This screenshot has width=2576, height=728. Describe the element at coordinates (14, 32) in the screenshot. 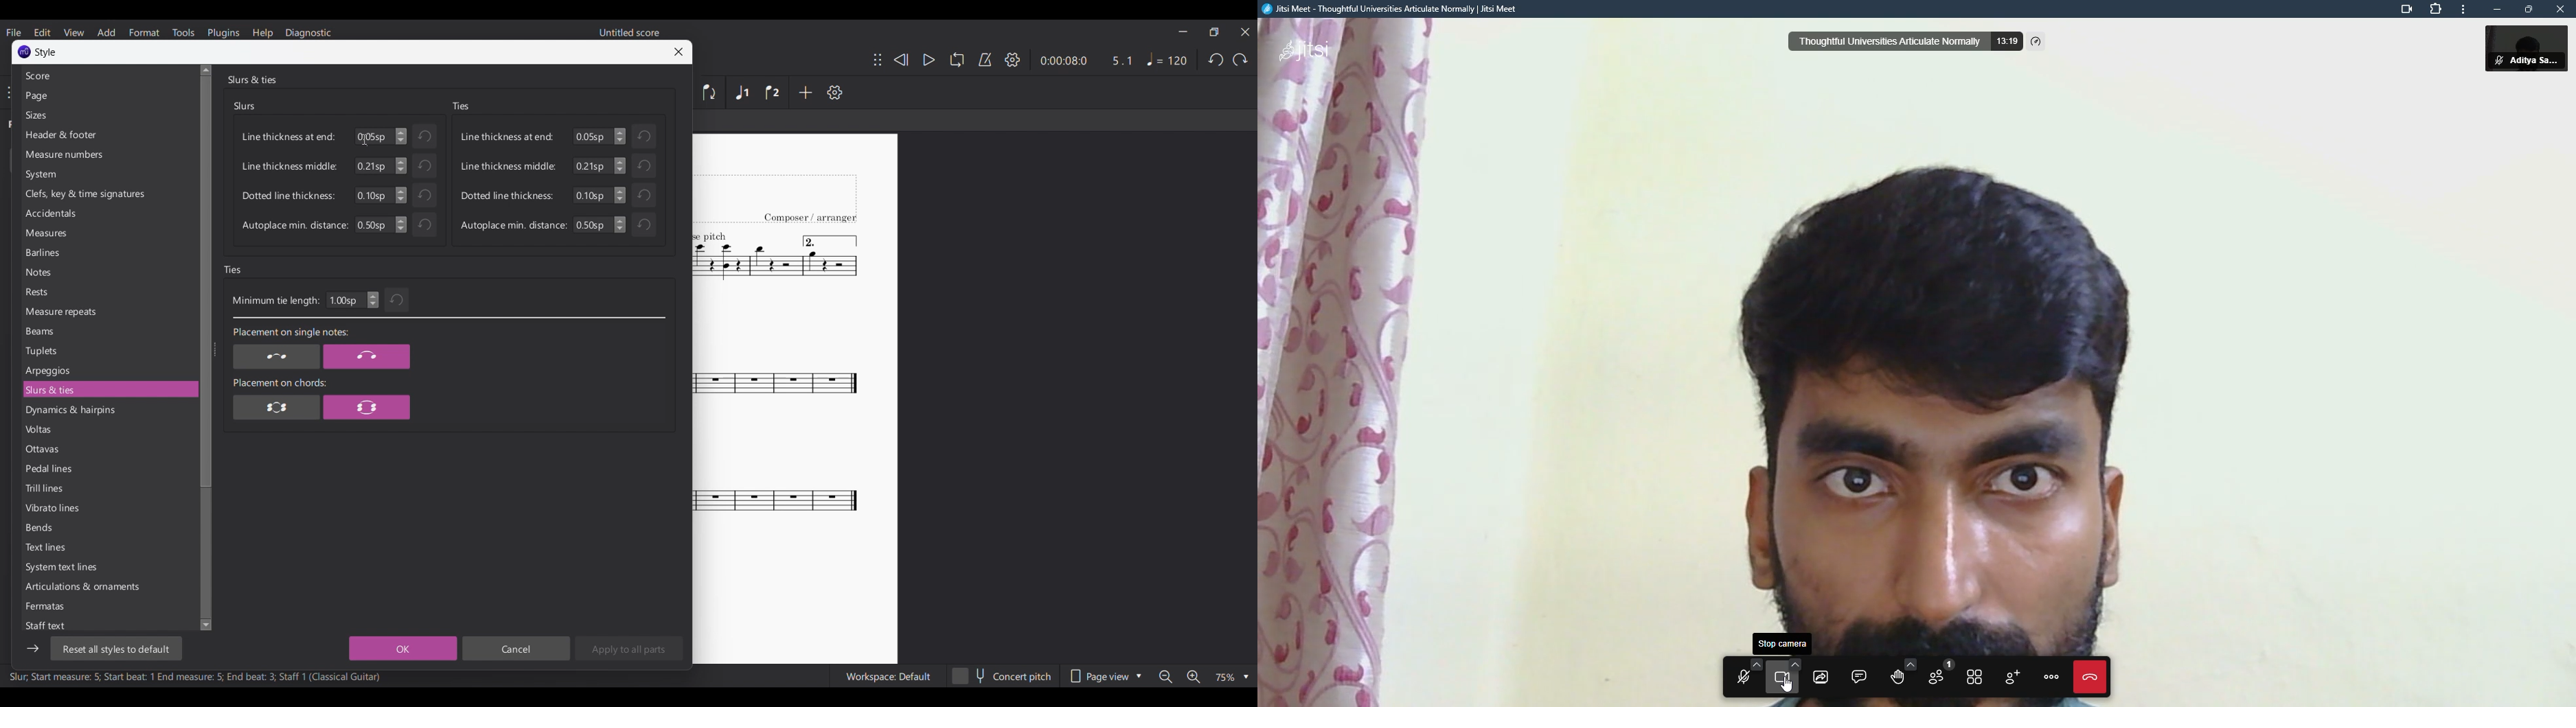

I see `File menu` at that location.